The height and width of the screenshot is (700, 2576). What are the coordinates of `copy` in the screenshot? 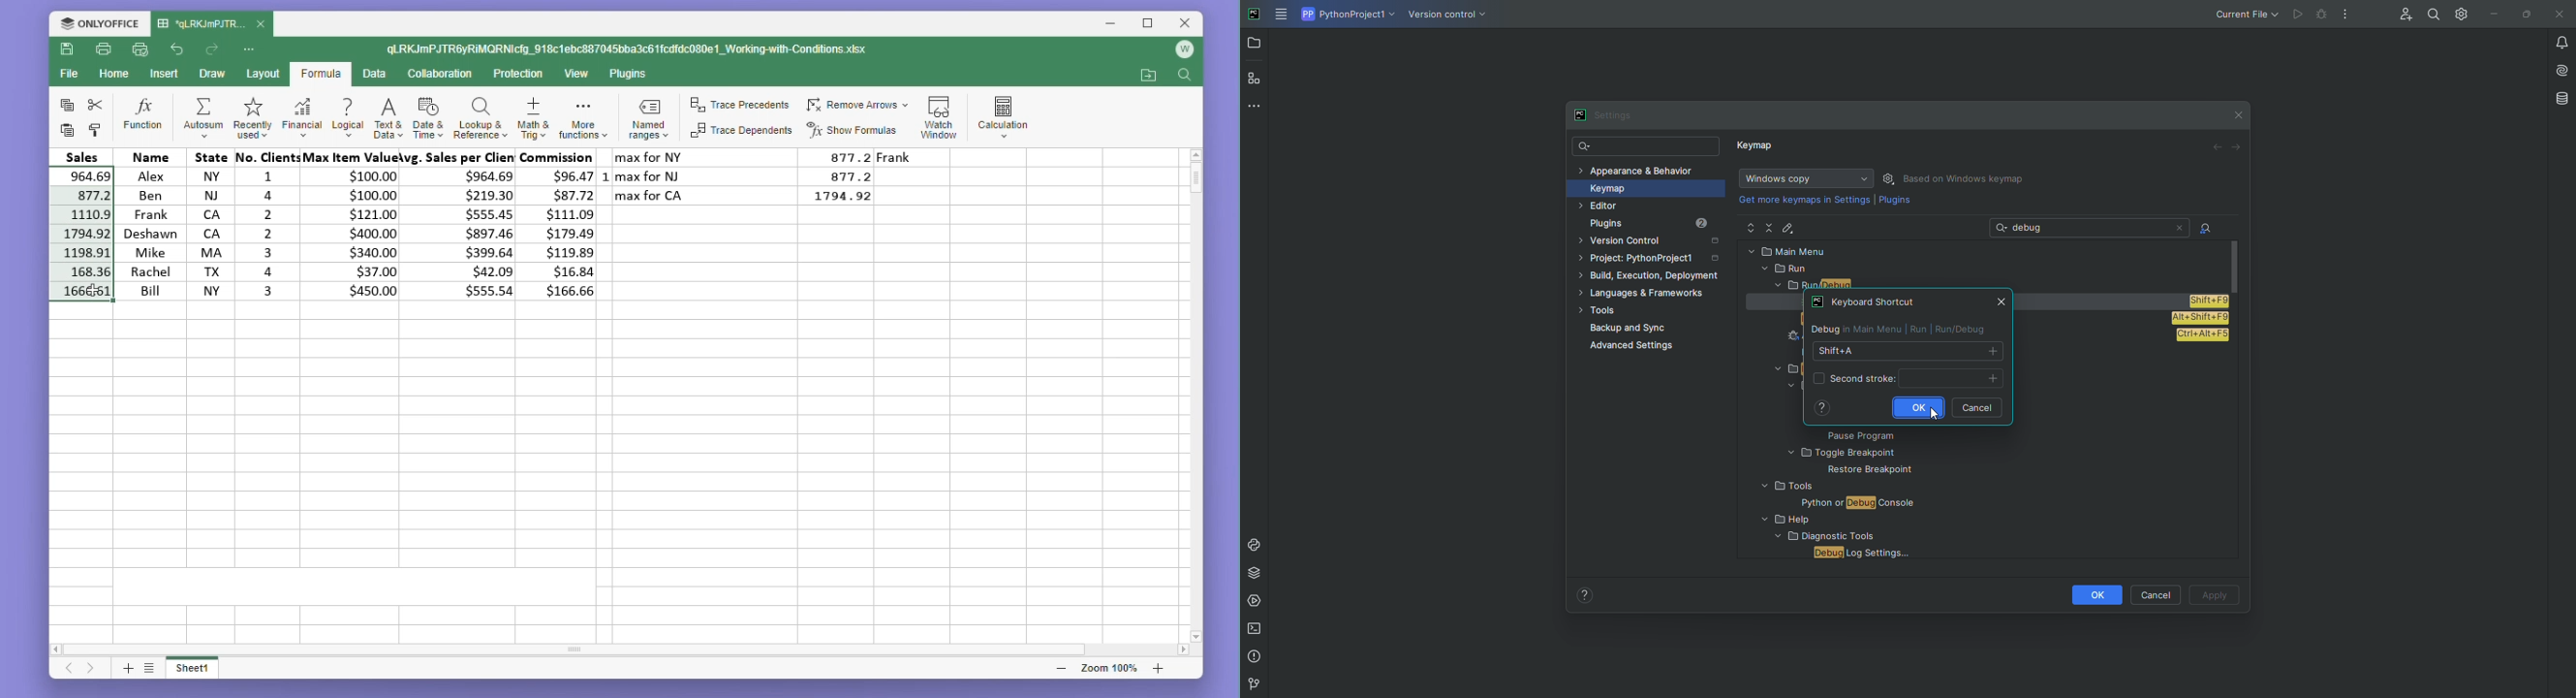 It's located at (64, 105).